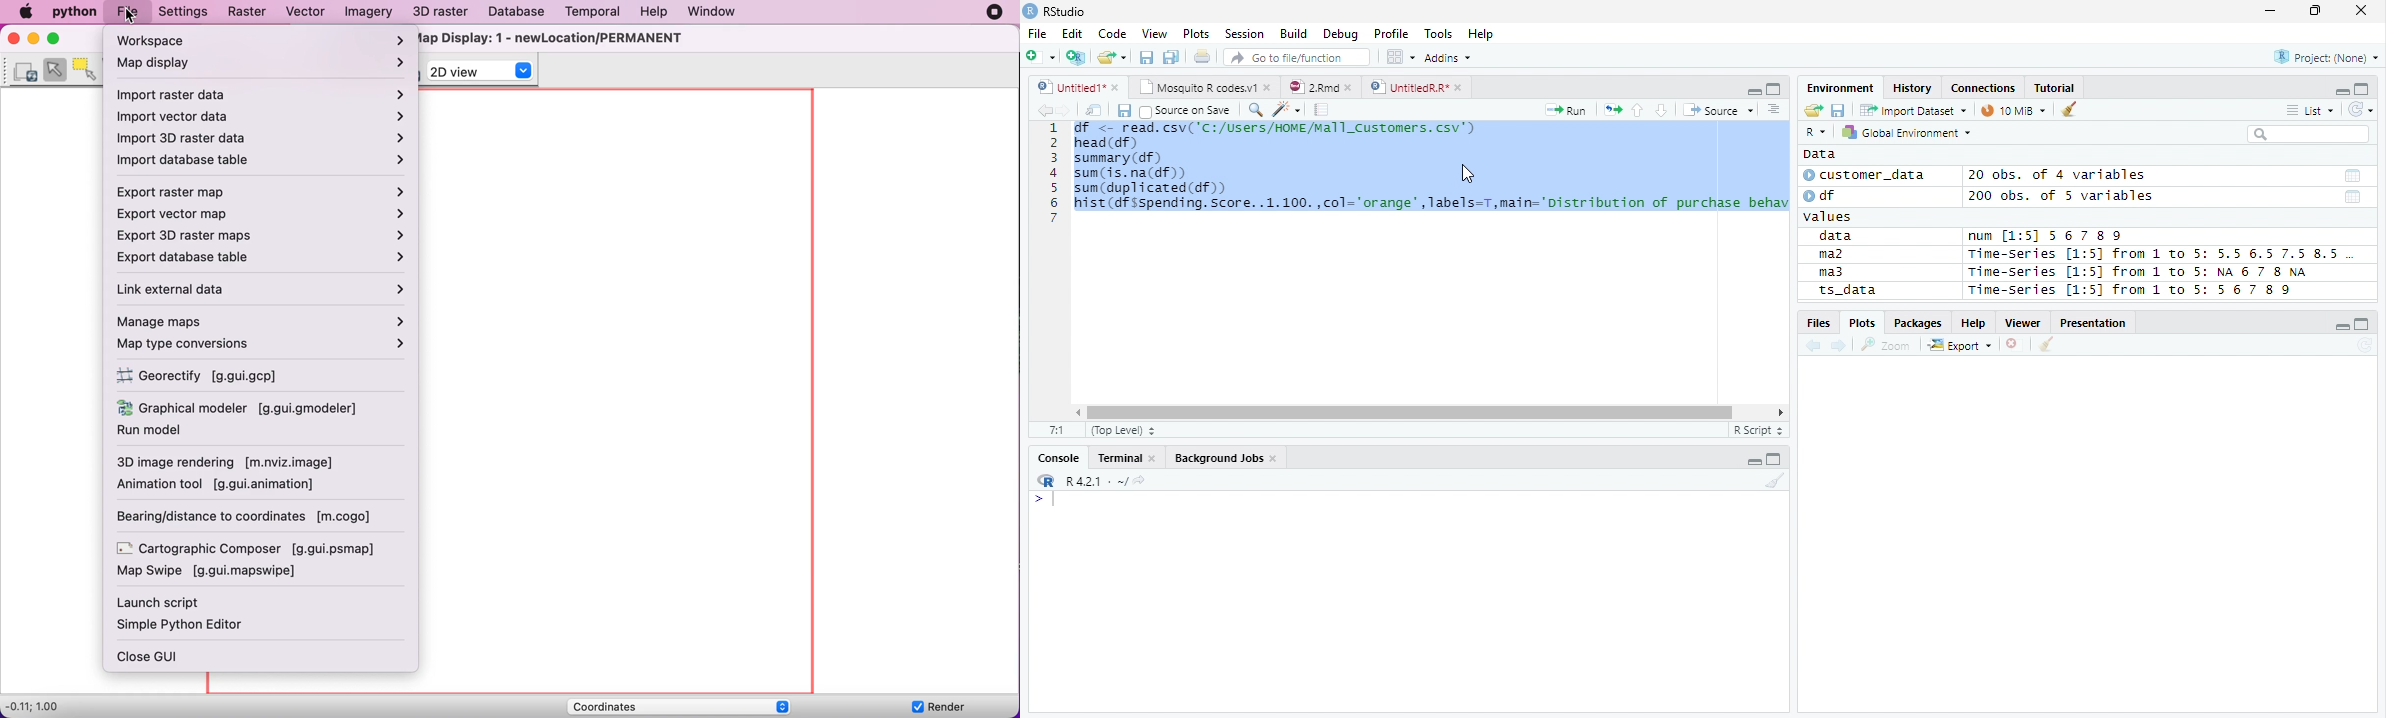 Image resolution: width=2408 pixels, height=728 pixels. Describe the element at coordinates (2269, 13) in the screenshot. I see `Minimize` at that location.